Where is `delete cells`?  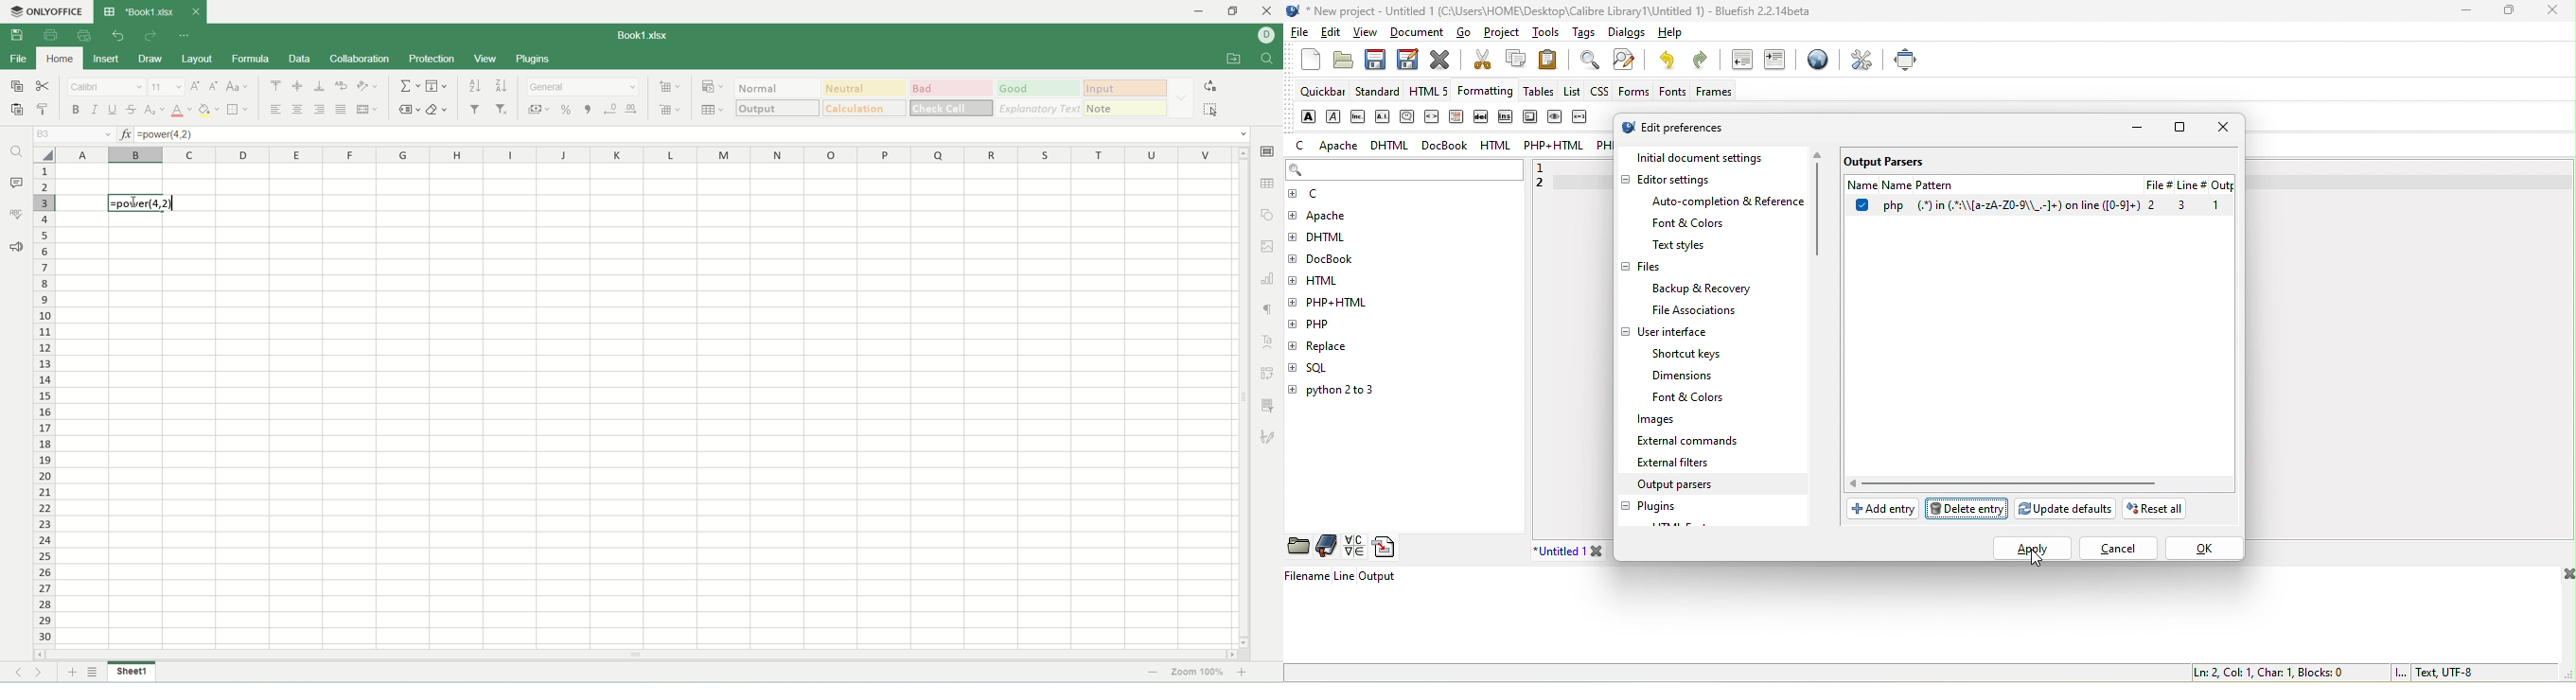
delete cells is located at coordinates (669, 107).